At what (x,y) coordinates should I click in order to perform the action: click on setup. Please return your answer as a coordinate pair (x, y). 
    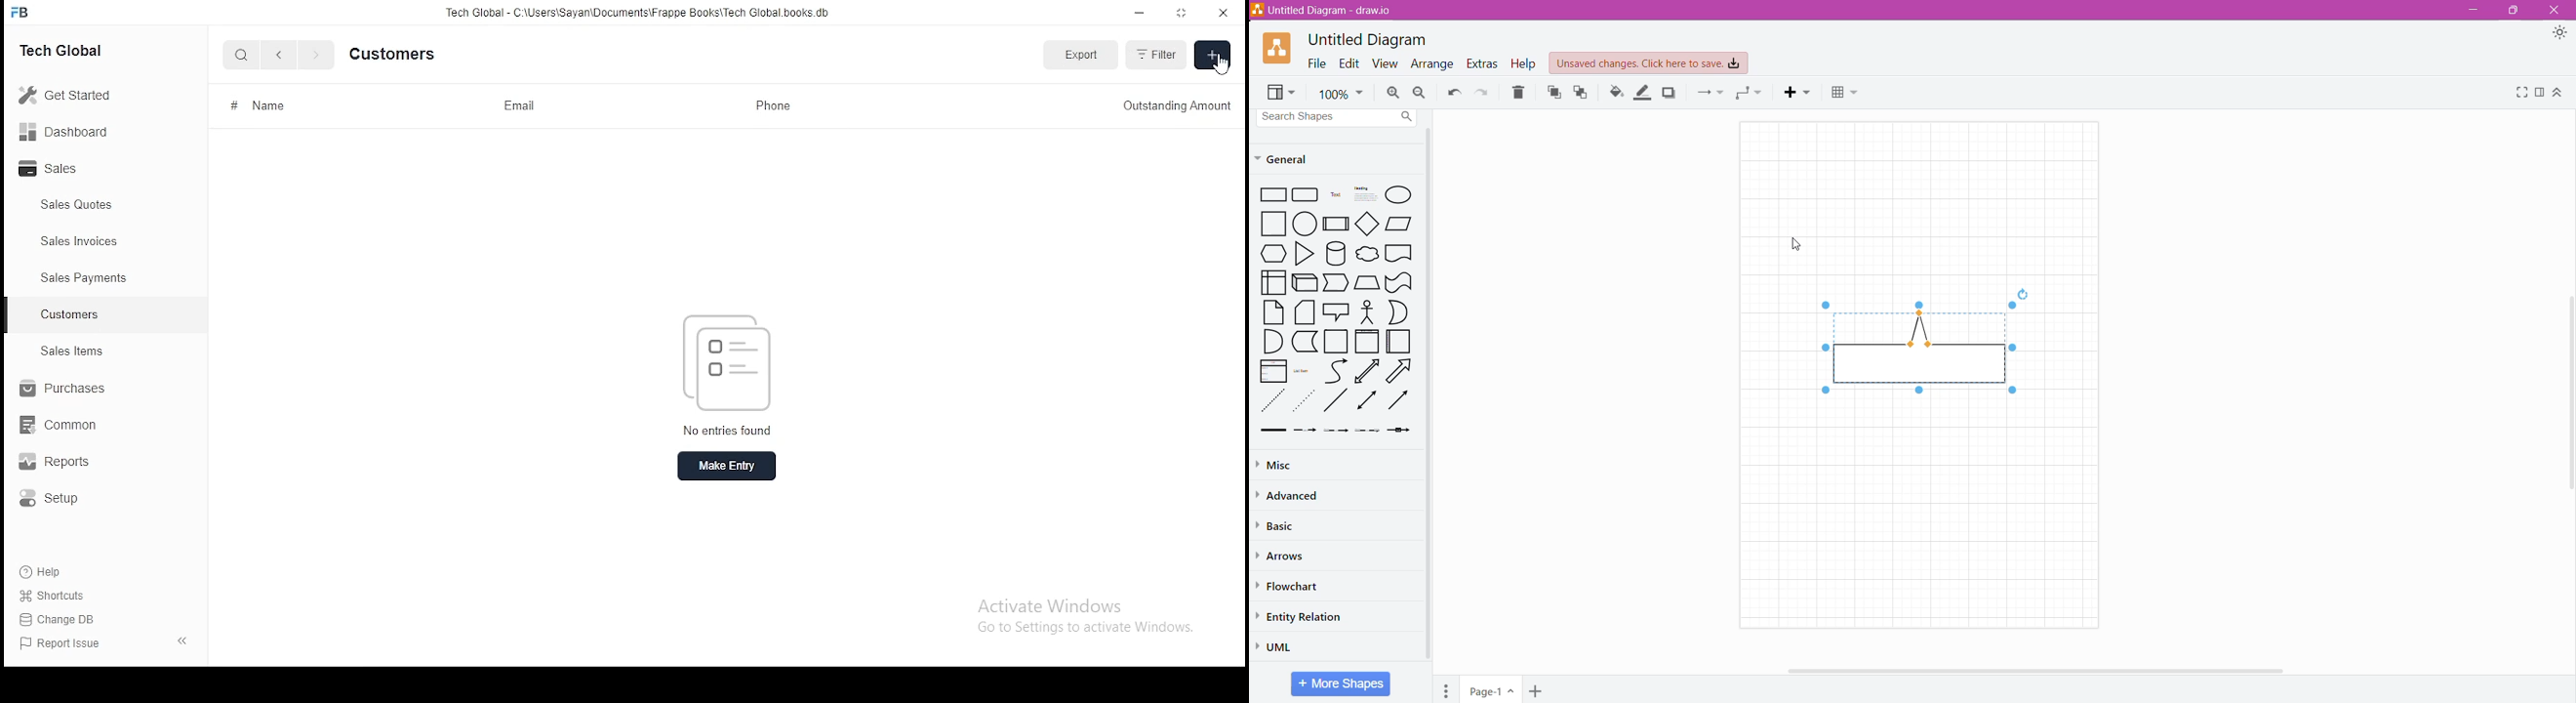
    Looking at the image, I should click on (57, 501).